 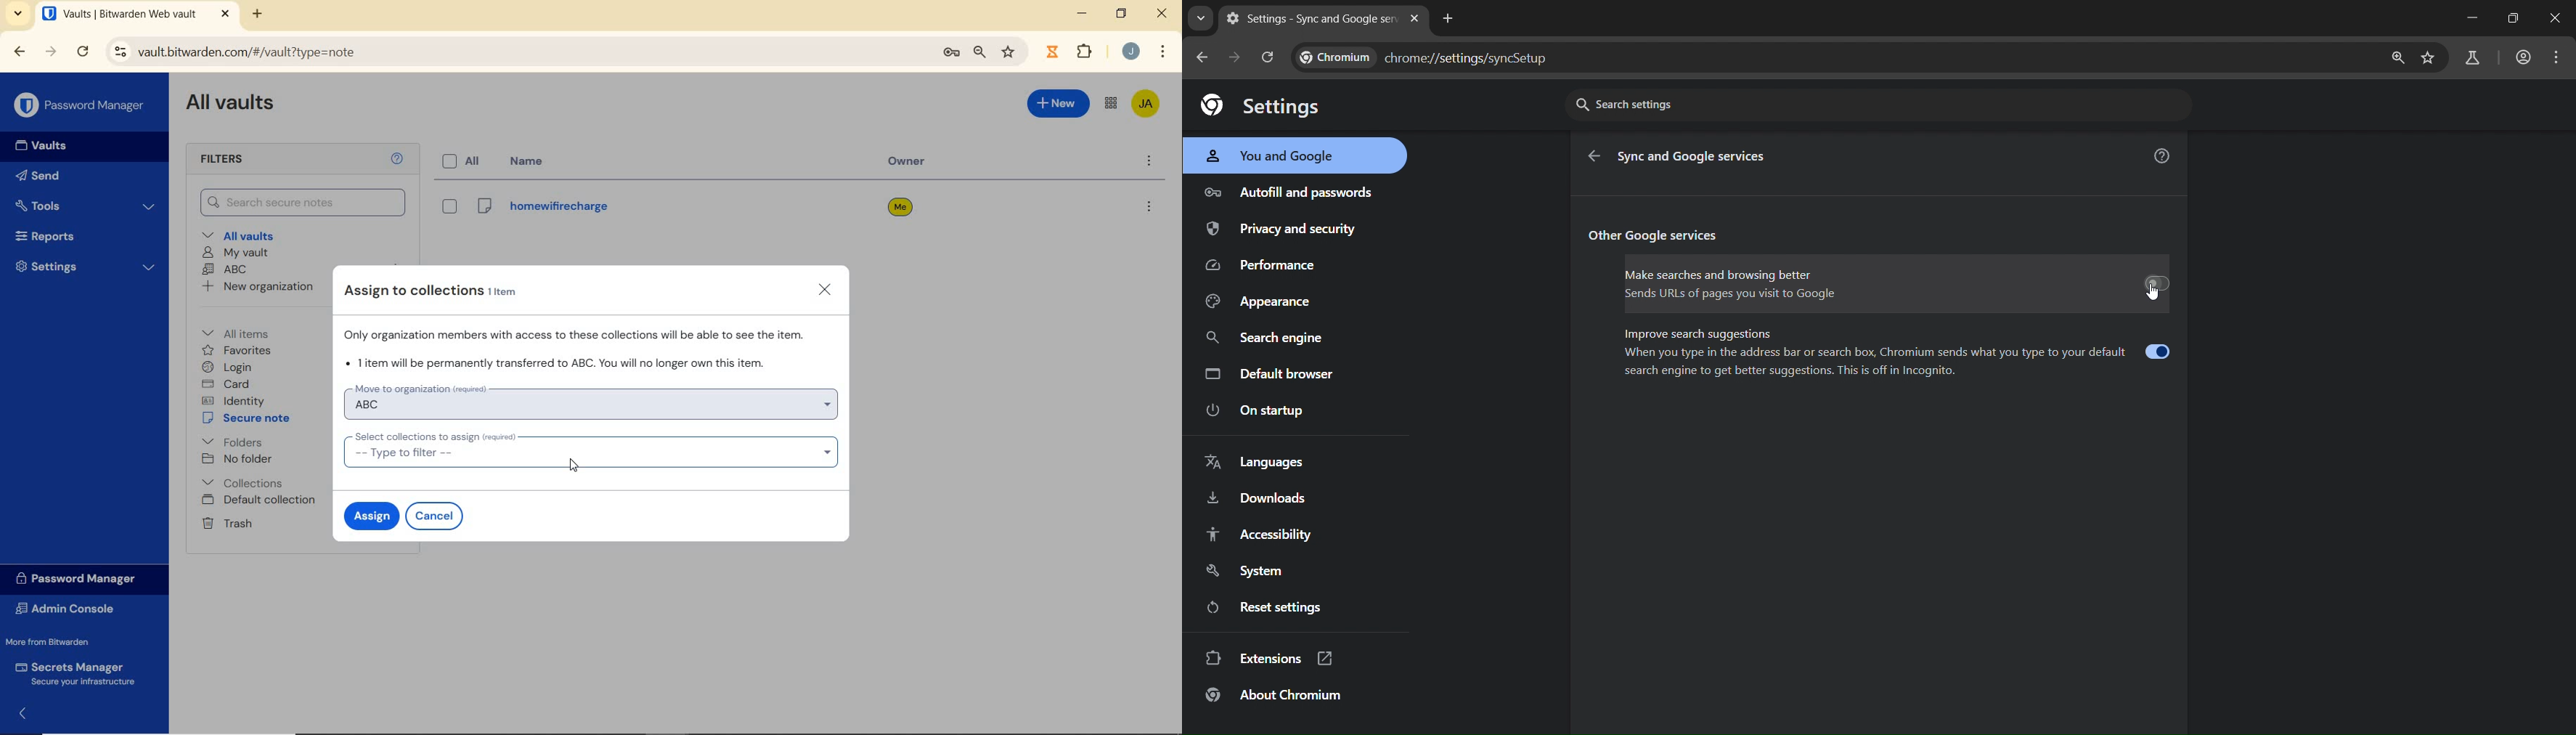 I want to click on Collections, so click(x=246, y=482).